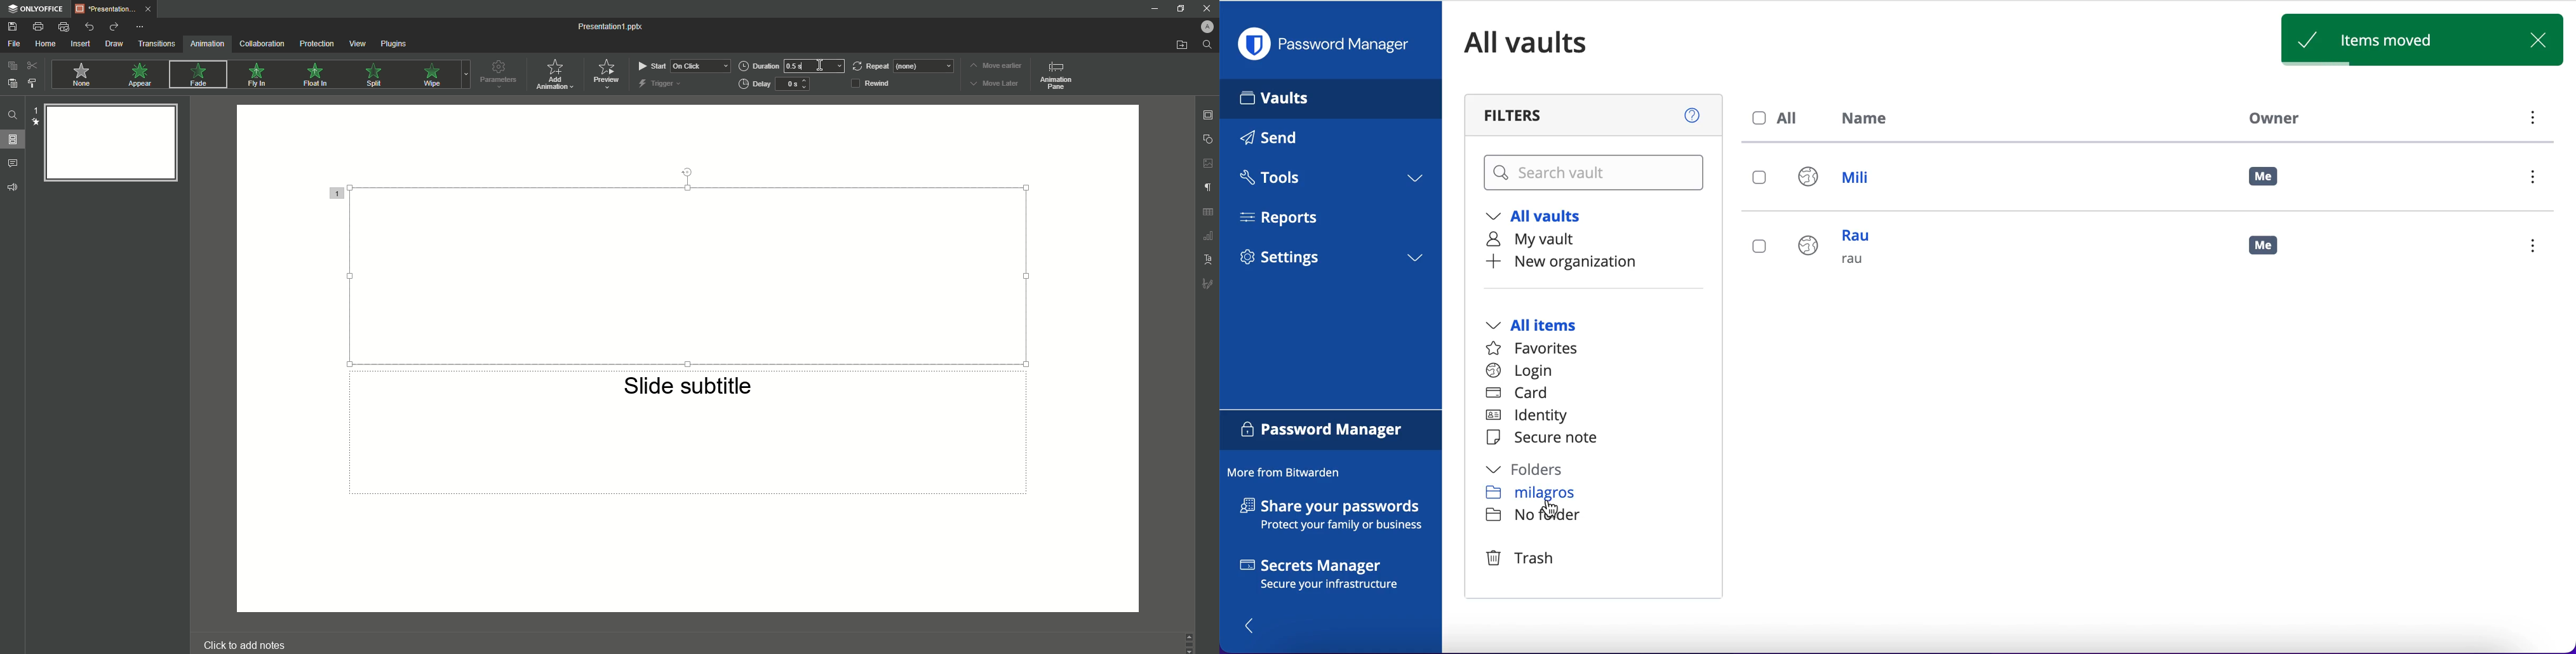  Describe the element at coordinates (317, 76) in the screenshot. I see `Float In` at that location.